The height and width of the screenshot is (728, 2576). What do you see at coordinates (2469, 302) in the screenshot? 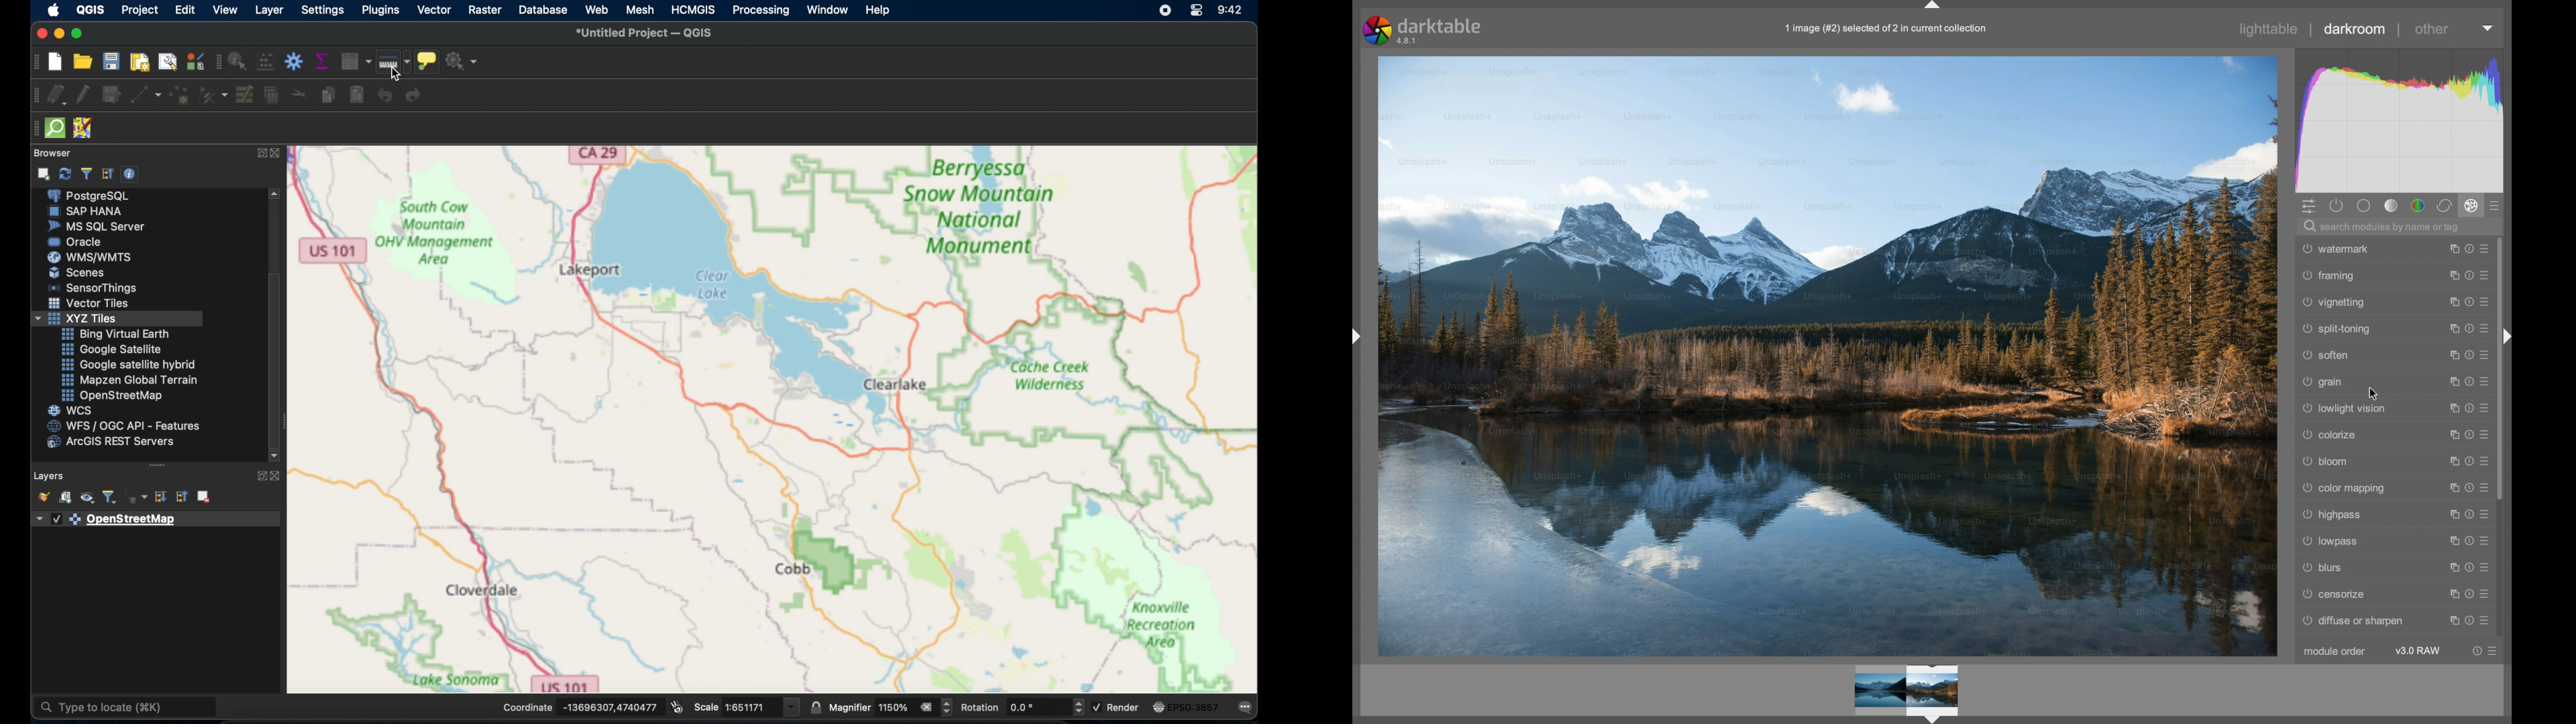
I see `reset parameters` at bounding box center [2469, 302].